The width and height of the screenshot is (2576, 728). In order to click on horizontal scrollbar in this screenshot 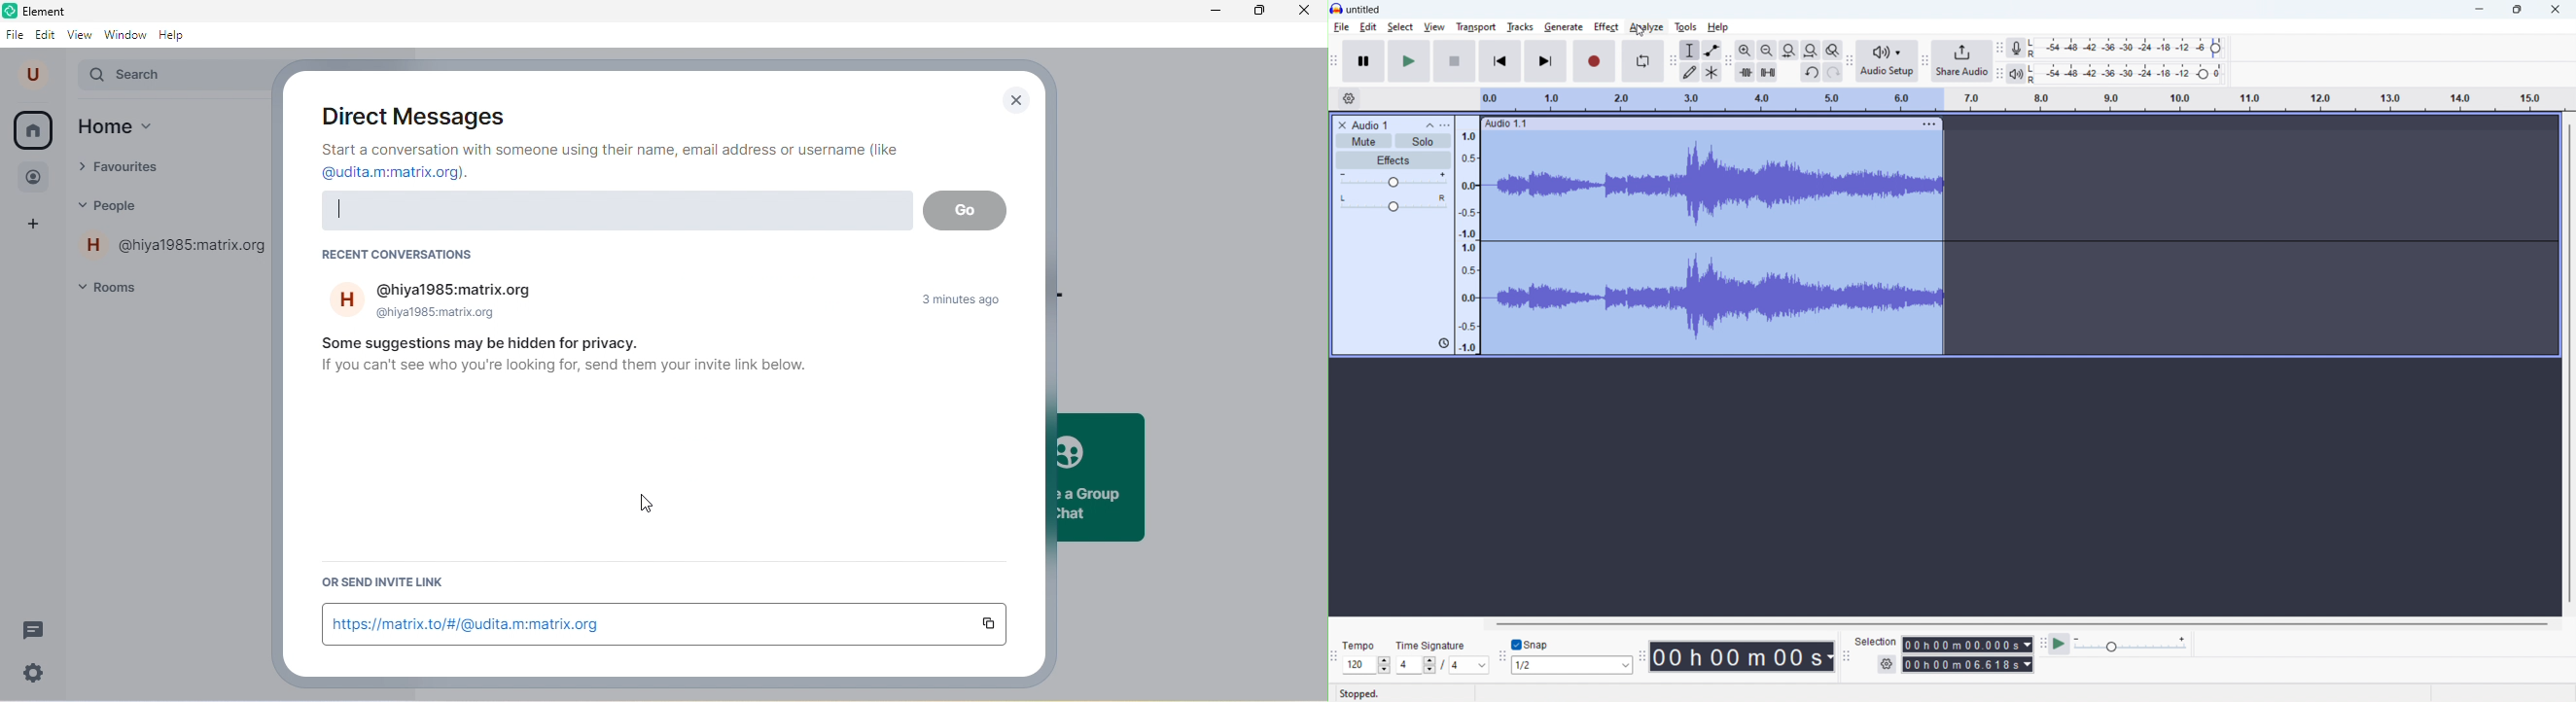, I will do `click(2022, 624)`.